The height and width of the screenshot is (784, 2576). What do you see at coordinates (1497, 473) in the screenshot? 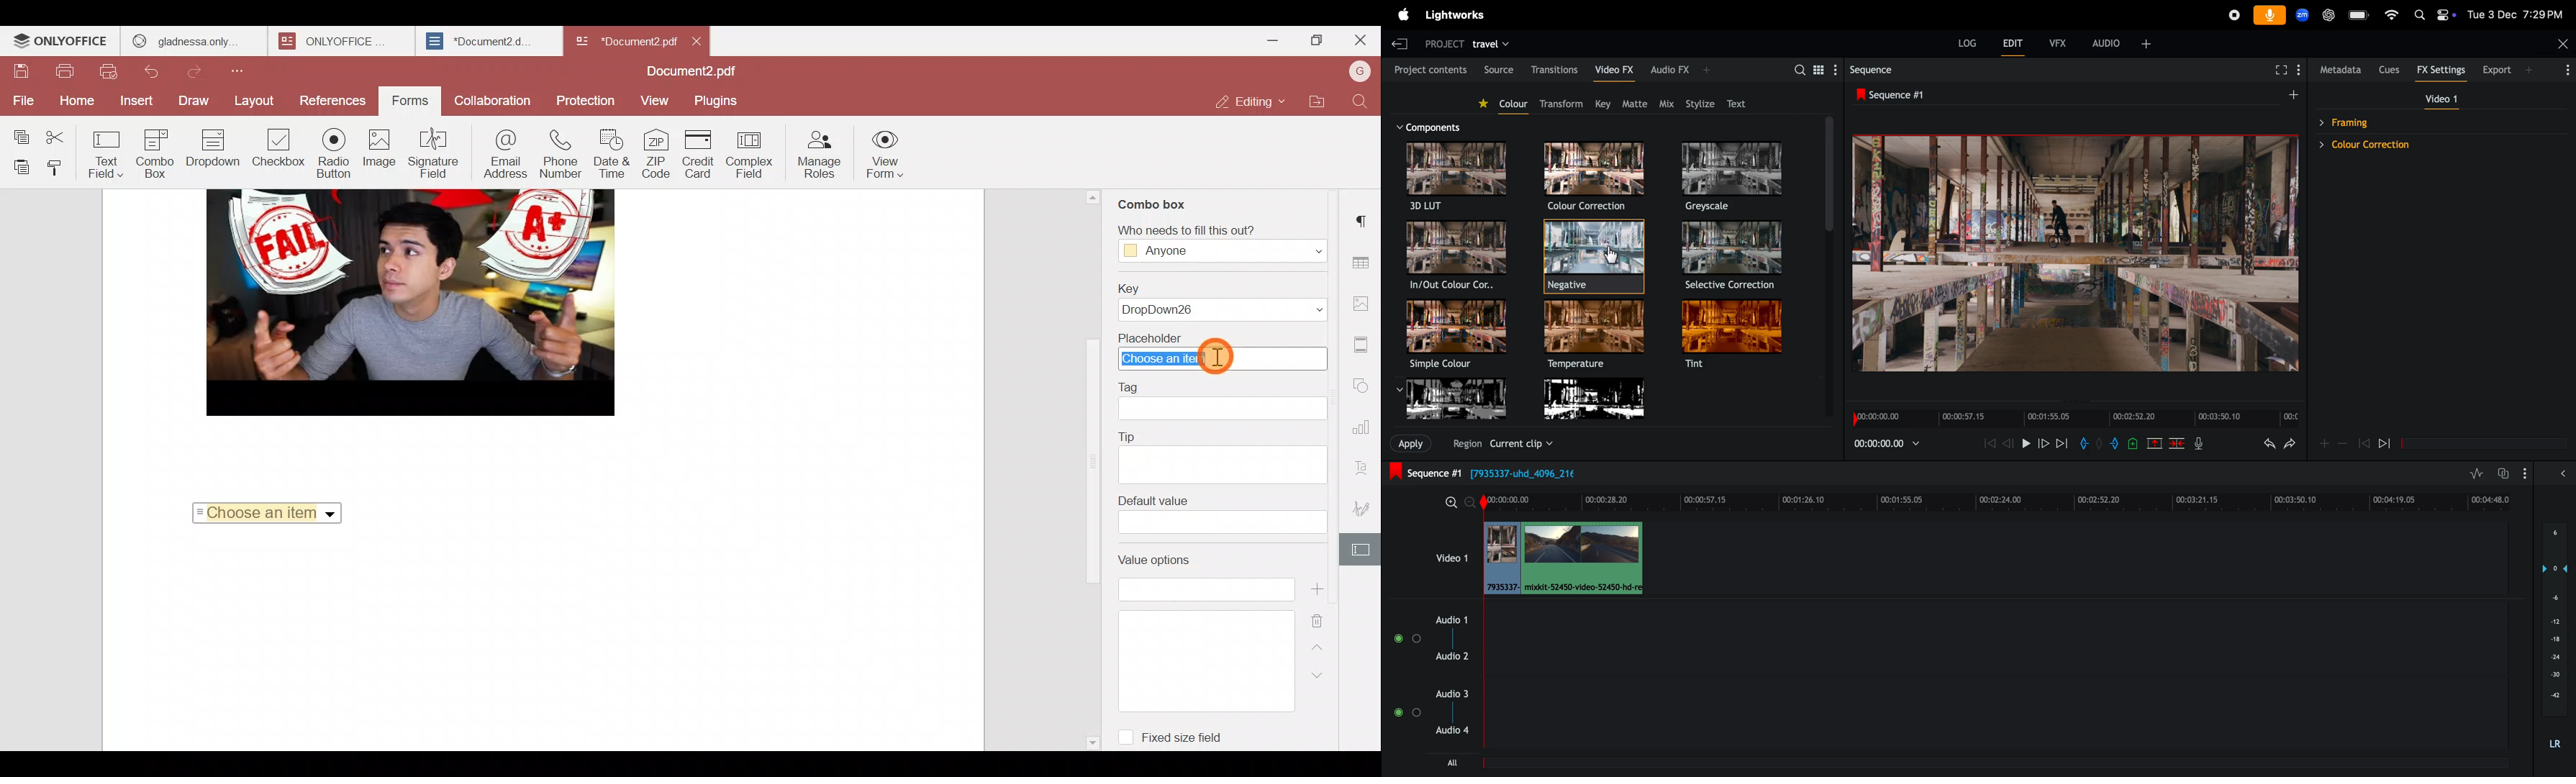
I see `sequence #1` at bounding box center [1497, 473].